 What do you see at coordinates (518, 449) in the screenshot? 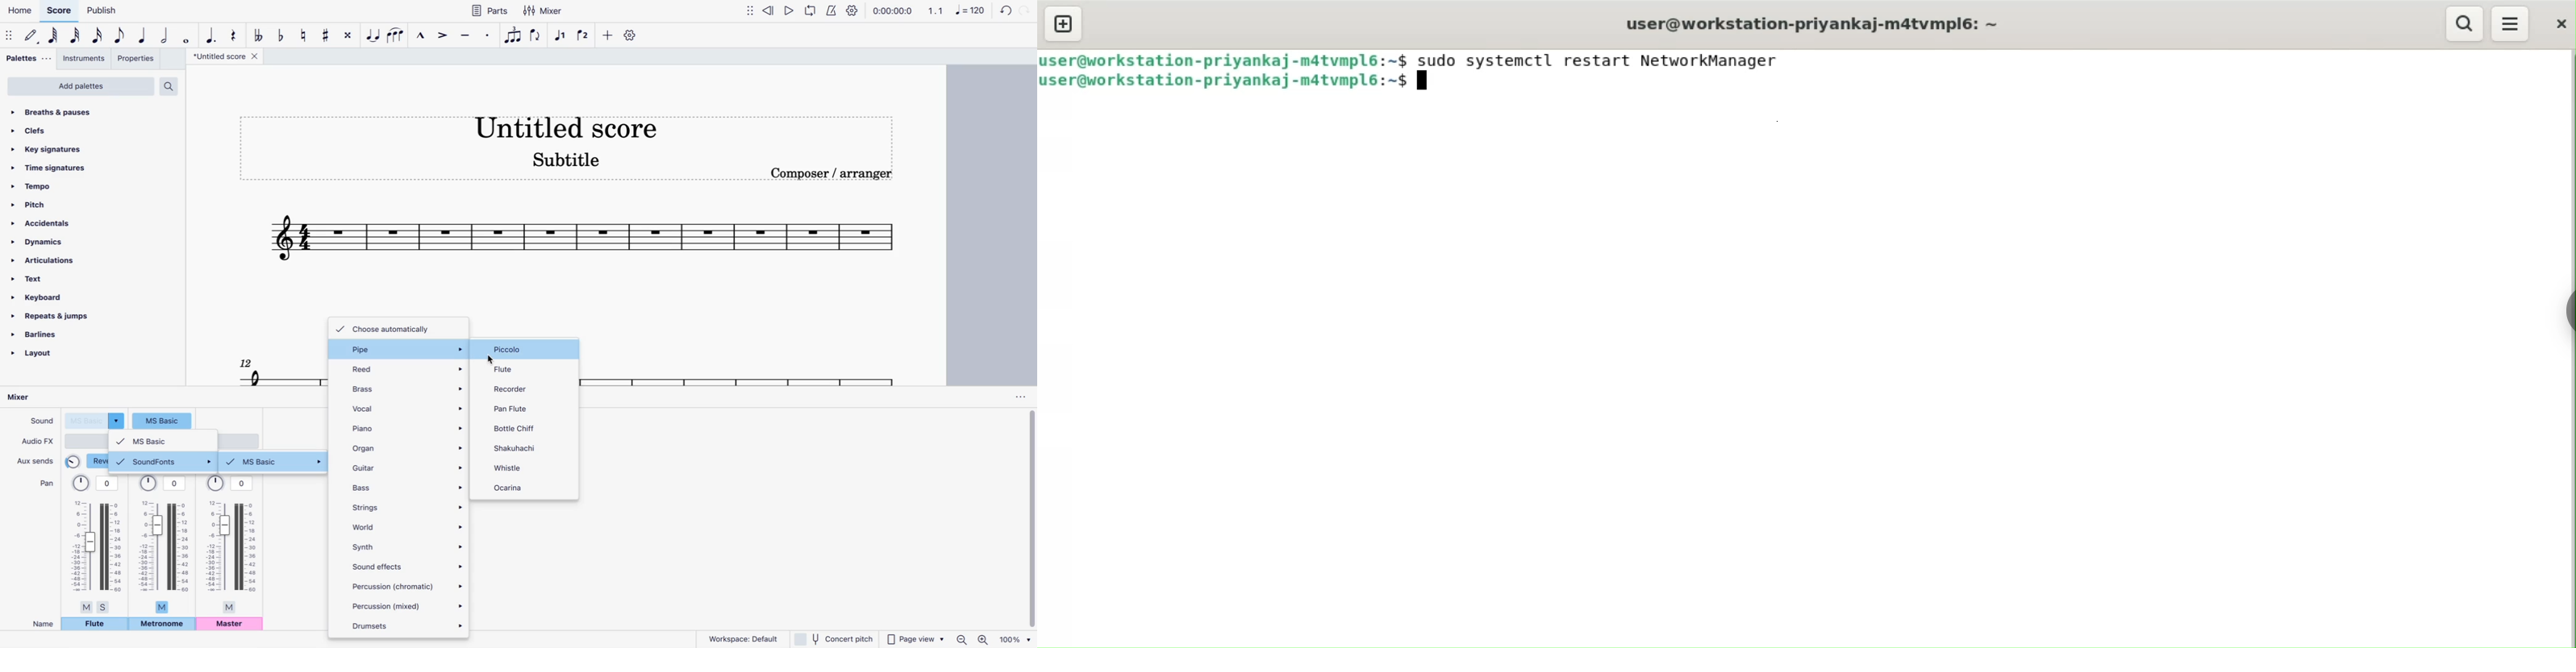
I see `shakuhachi` at bounding box center [518, 449].